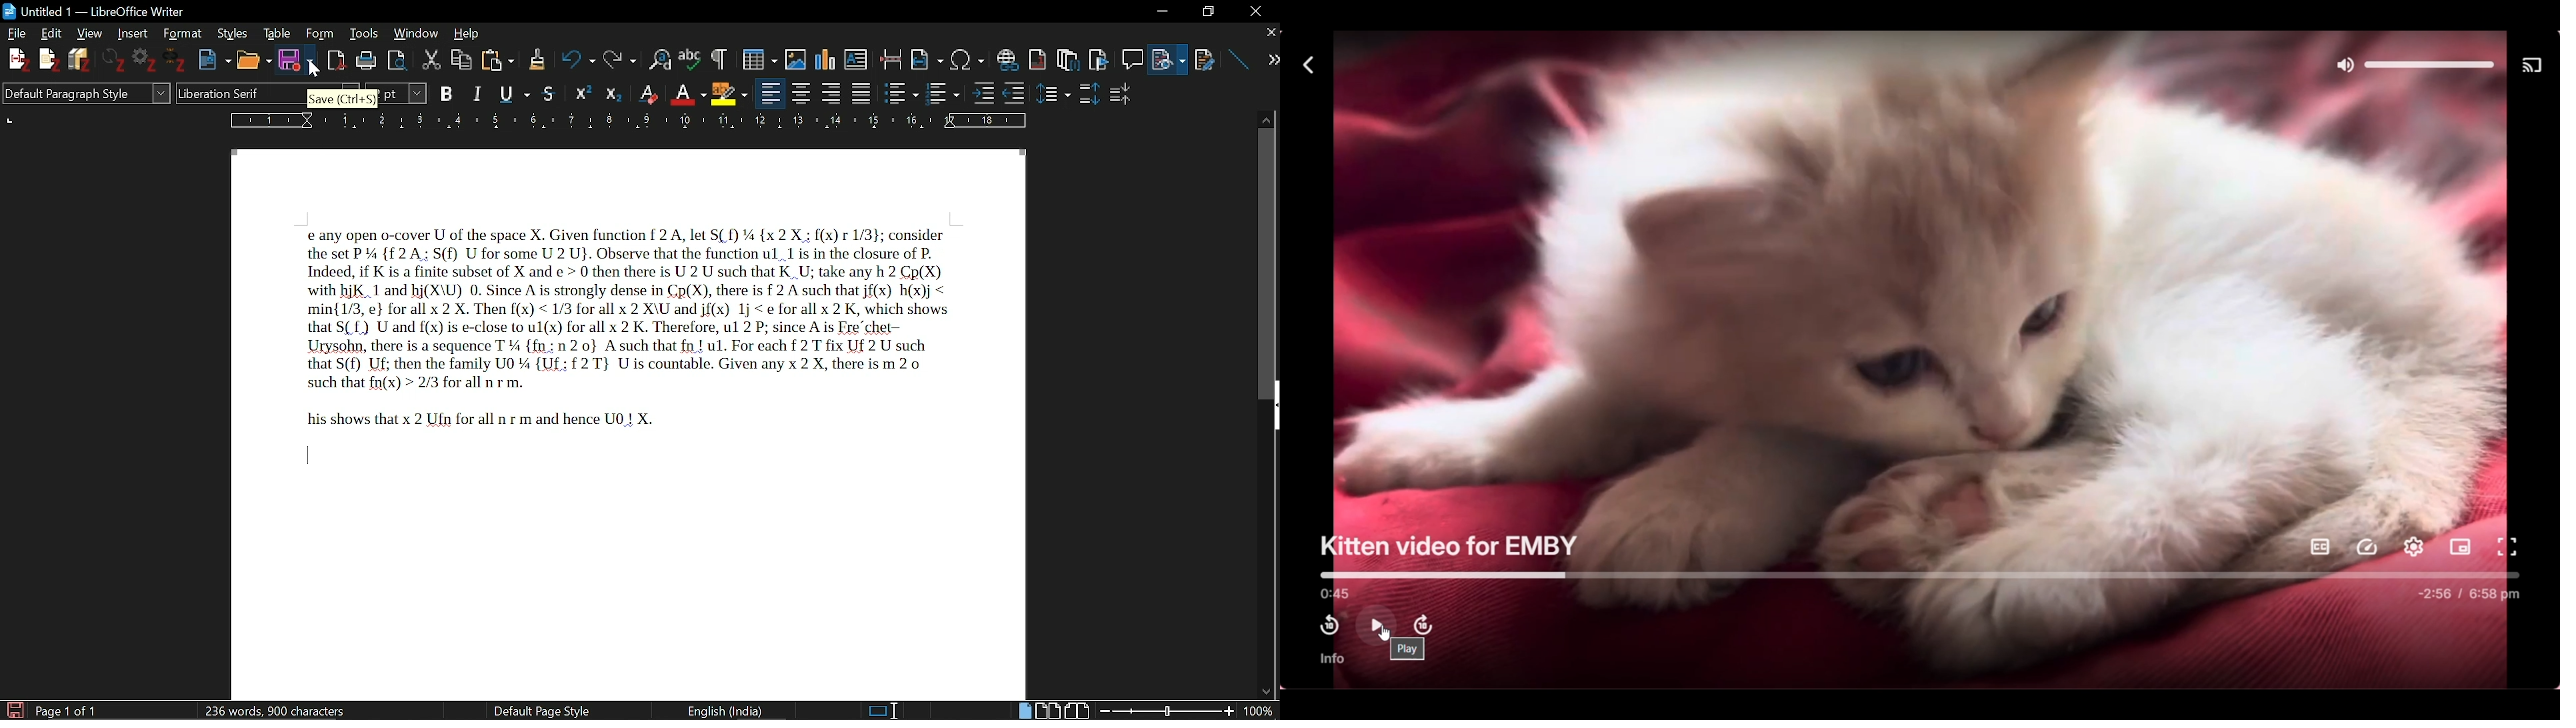 This screenshot has width=2576, height=728. I want to click on Align right, so click(833, 92).